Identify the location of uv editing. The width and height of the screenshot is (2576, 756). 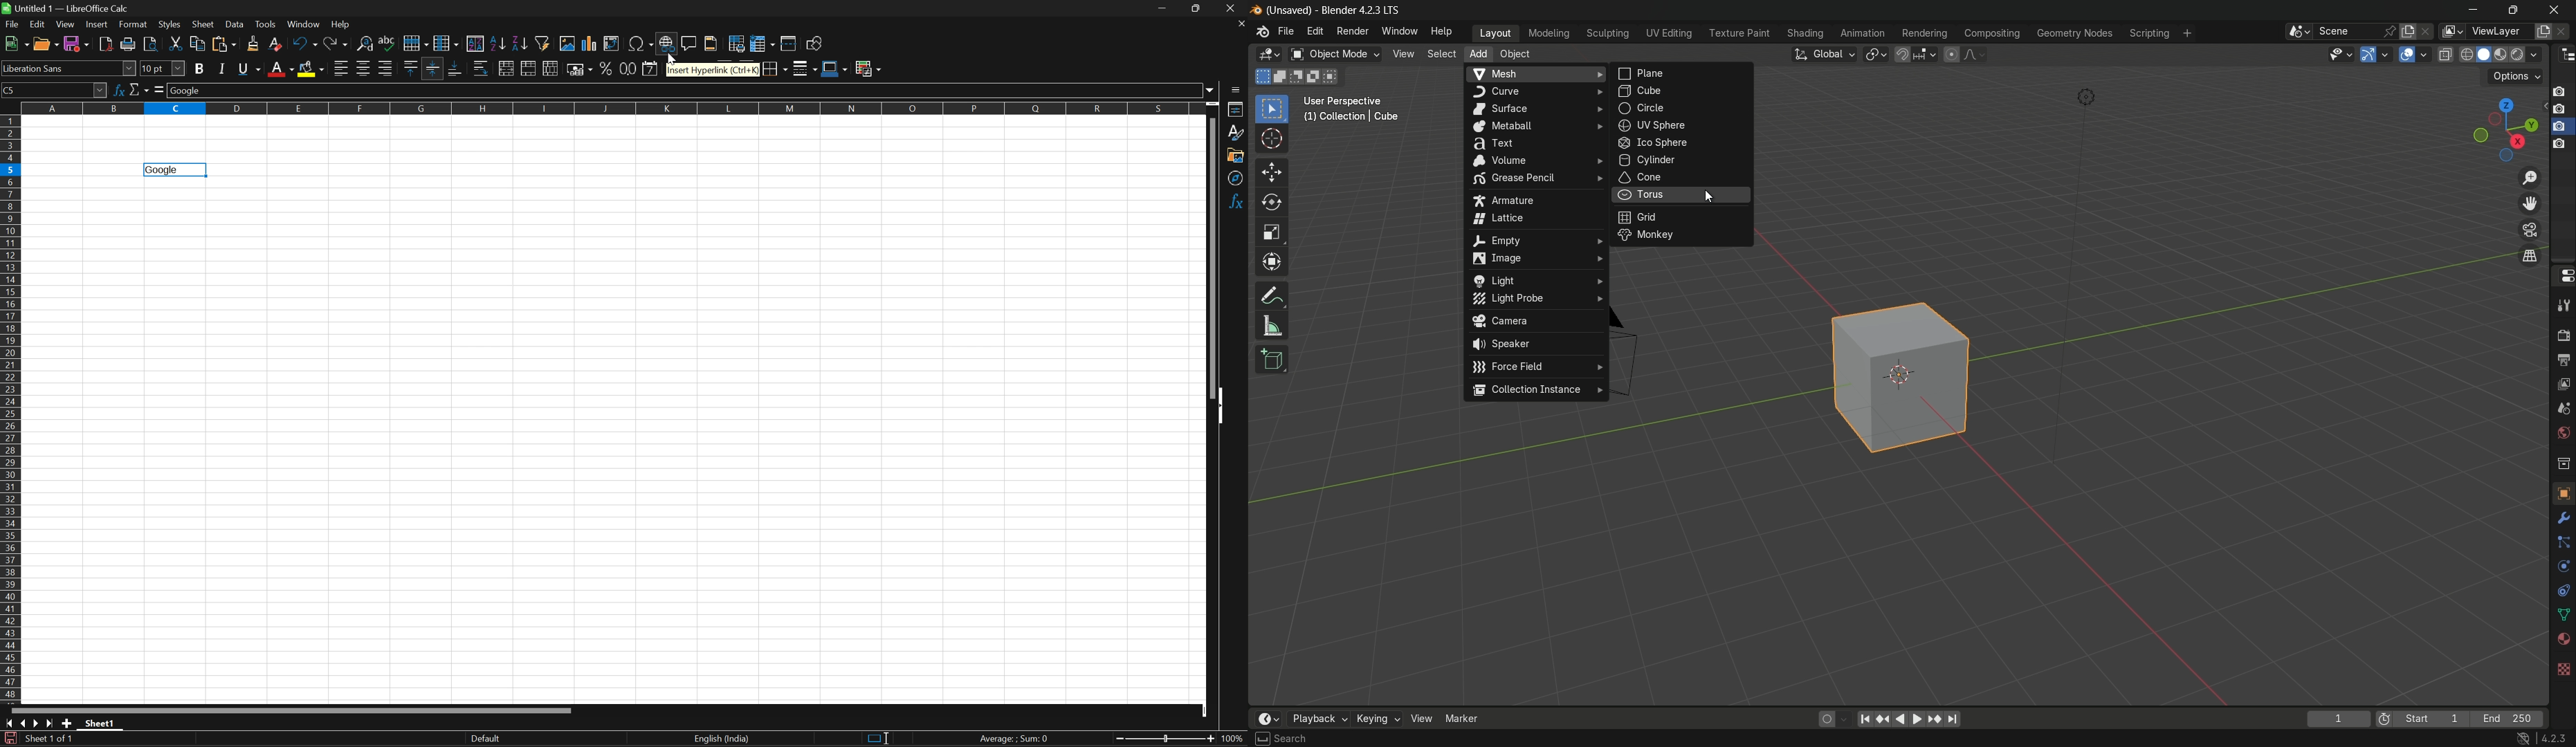
(1668, 33).